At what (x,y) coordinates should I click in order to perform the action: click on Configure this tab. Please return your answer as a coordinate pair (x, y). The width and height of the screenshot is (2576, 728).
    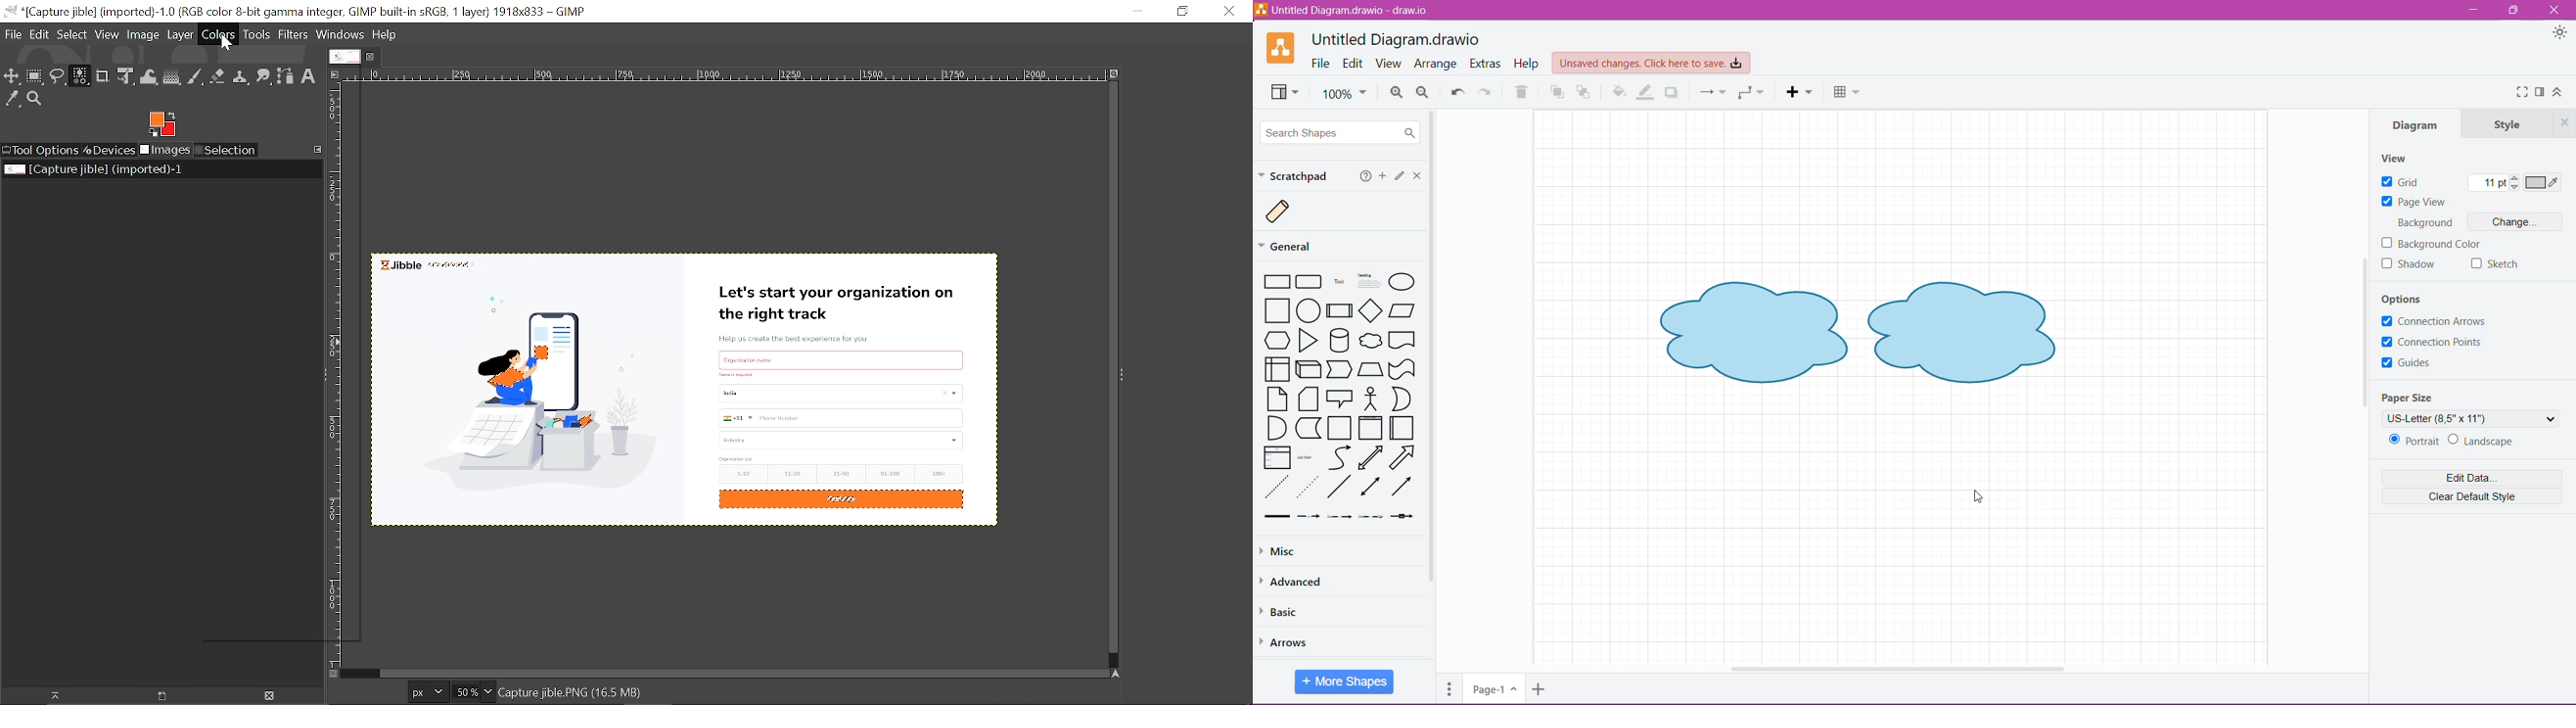
    Looking at the image, I should click on (318, 149).